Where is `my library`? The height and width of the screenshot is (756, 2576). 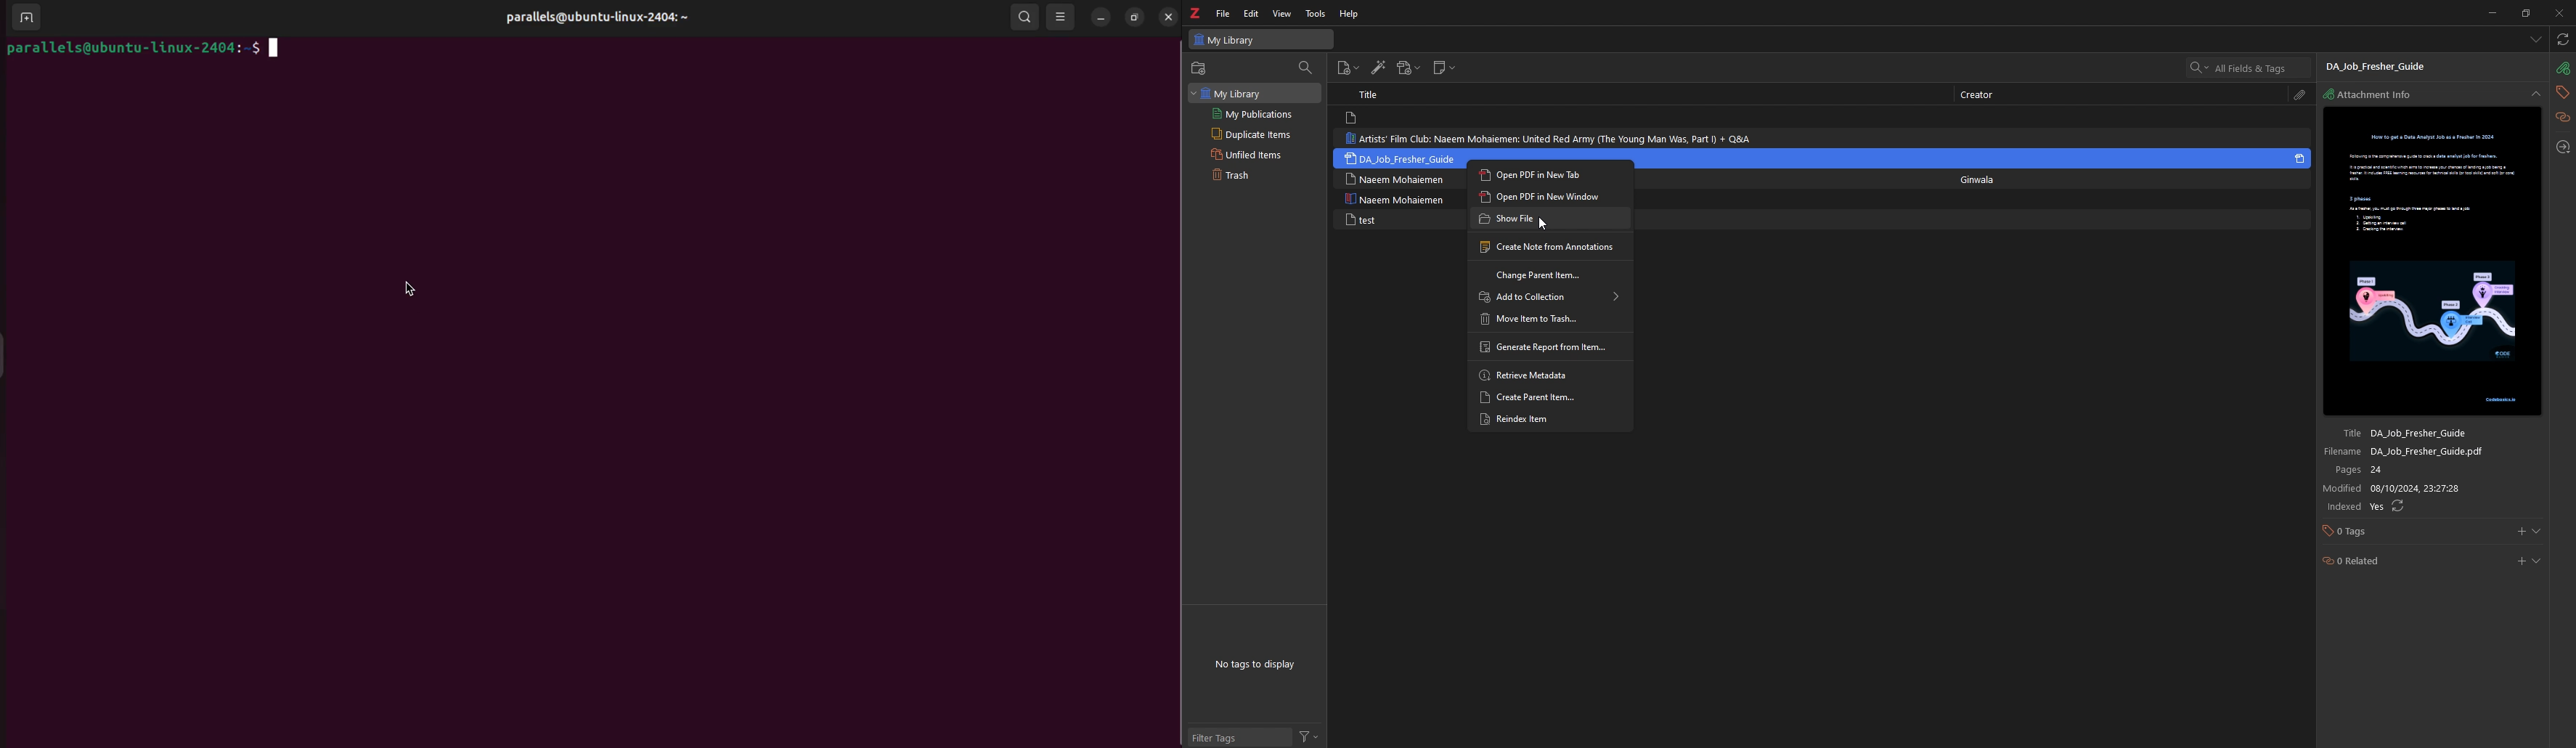 my library is located at coordinates (1255, 93).